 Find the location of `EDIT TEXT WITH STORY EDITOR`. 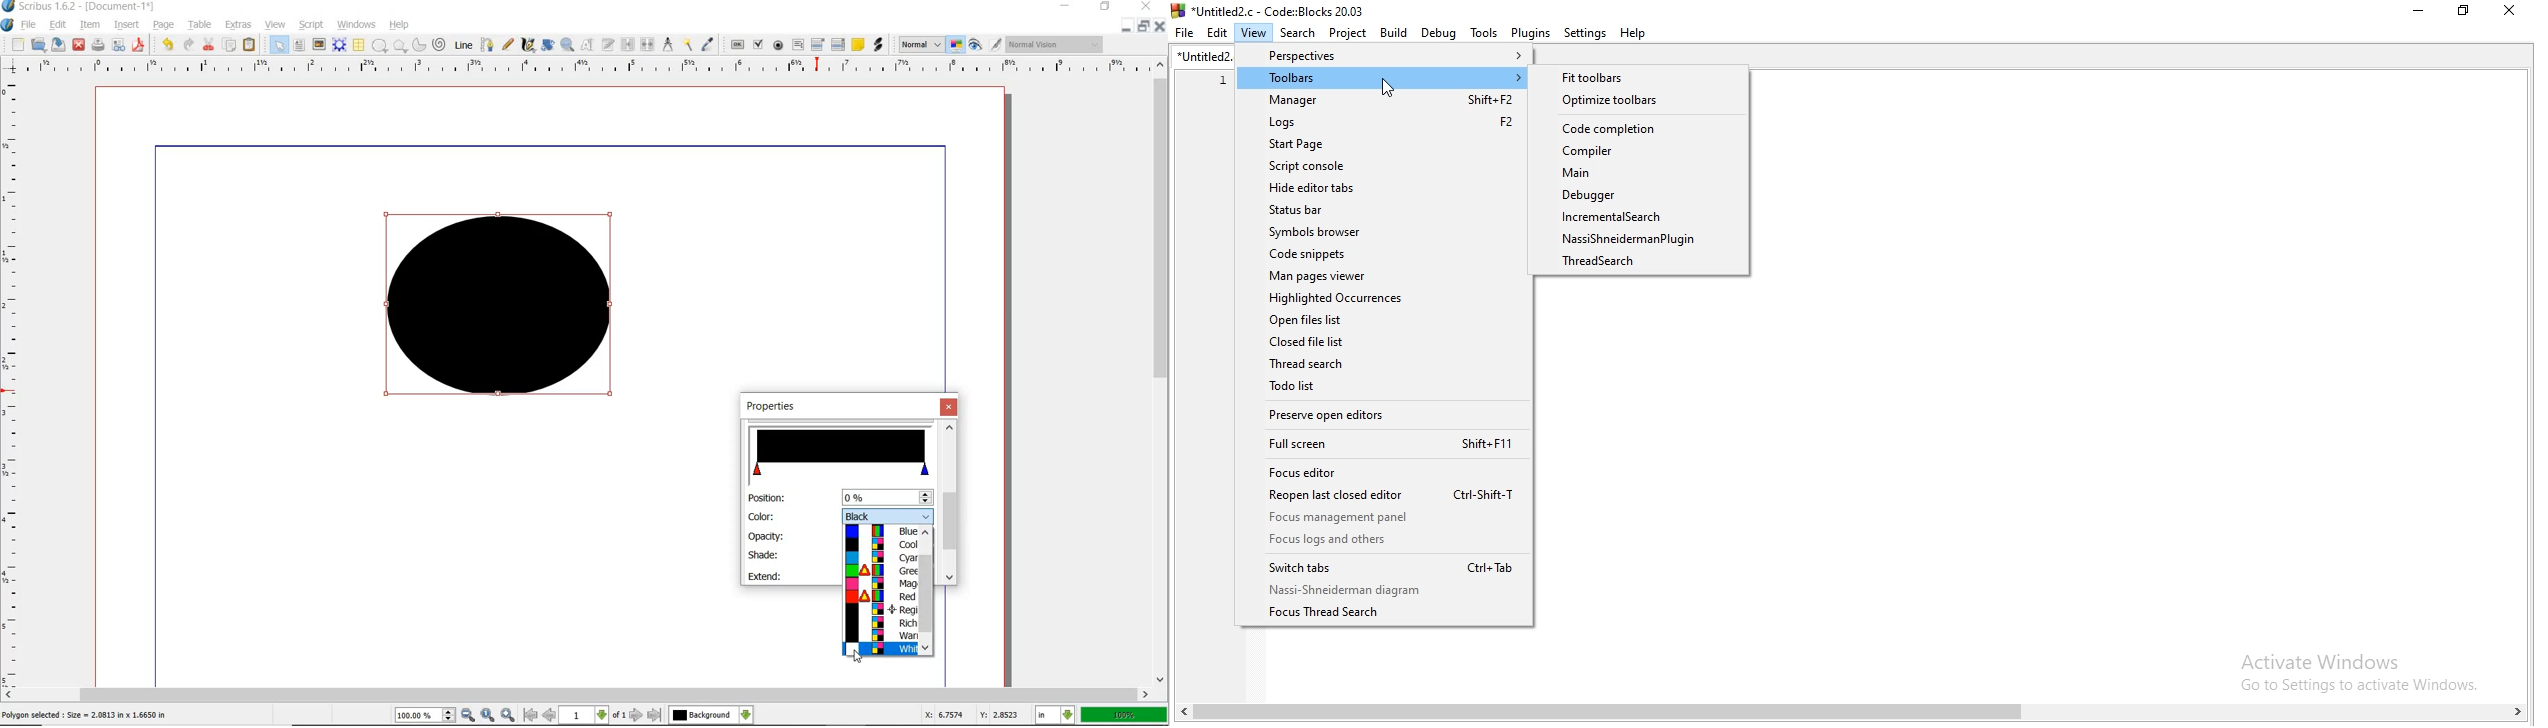

EDIT TEXT WITH STORY EDITOR is located at coordinates (608, 45).